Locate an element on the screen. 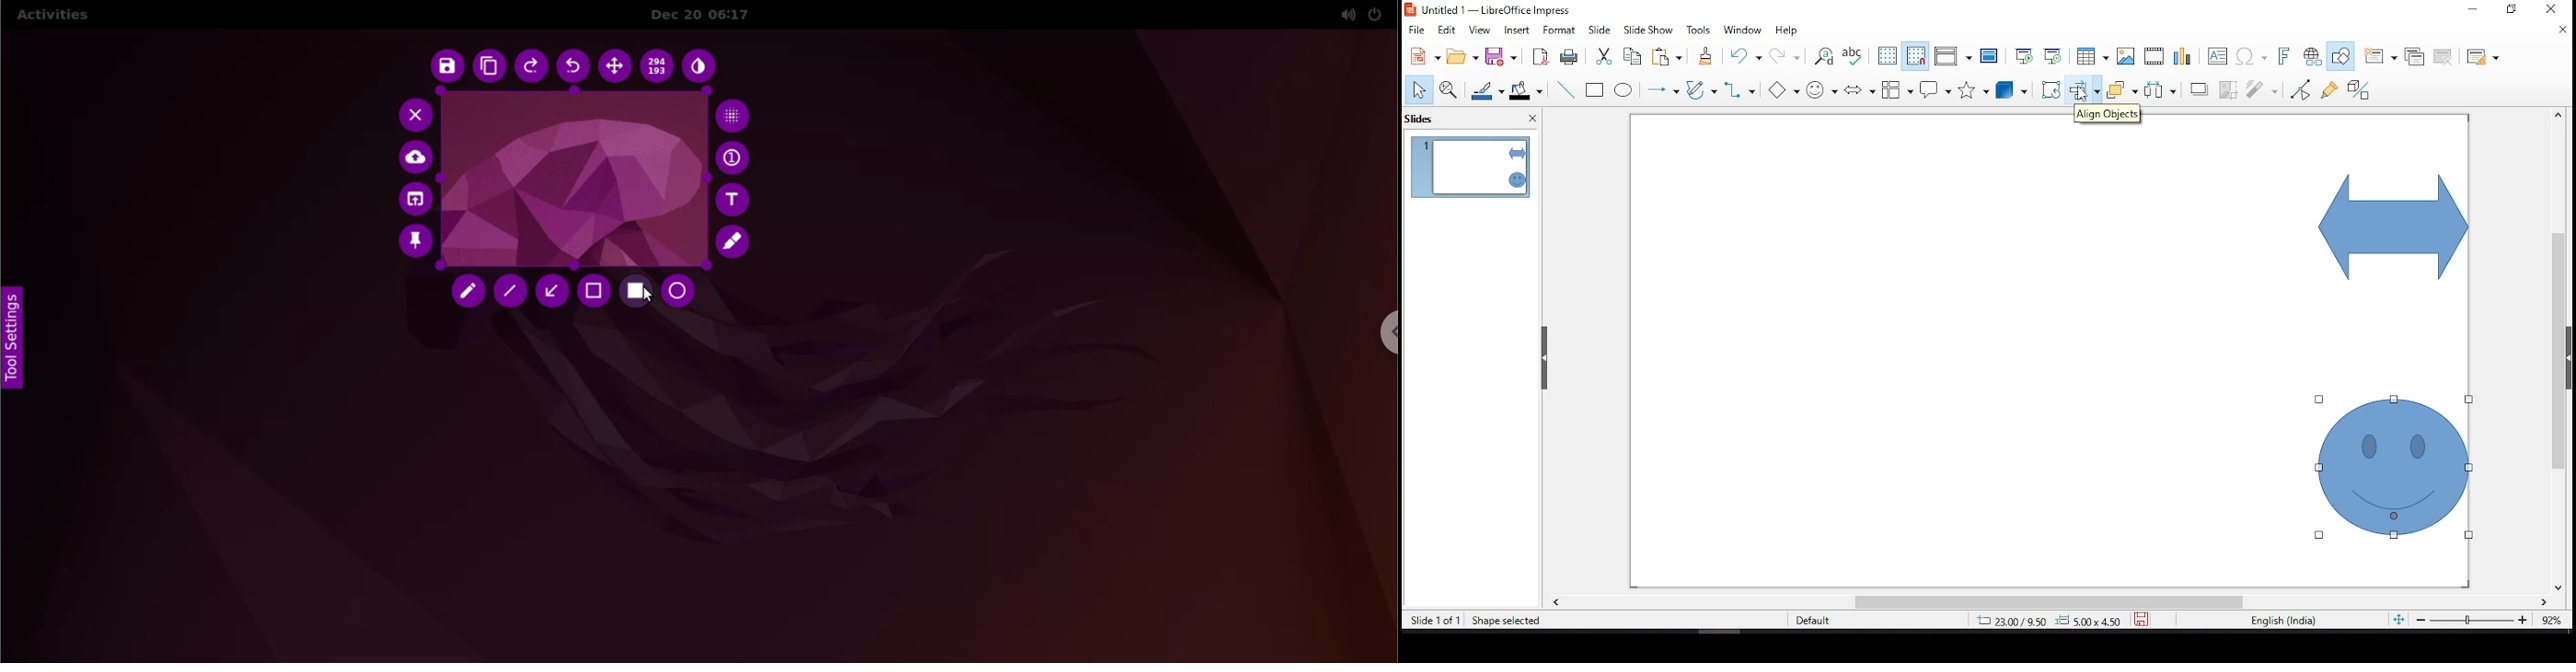 The height and width of the screenshot is (672, 2576). save is located at coordinates (2142, 620).